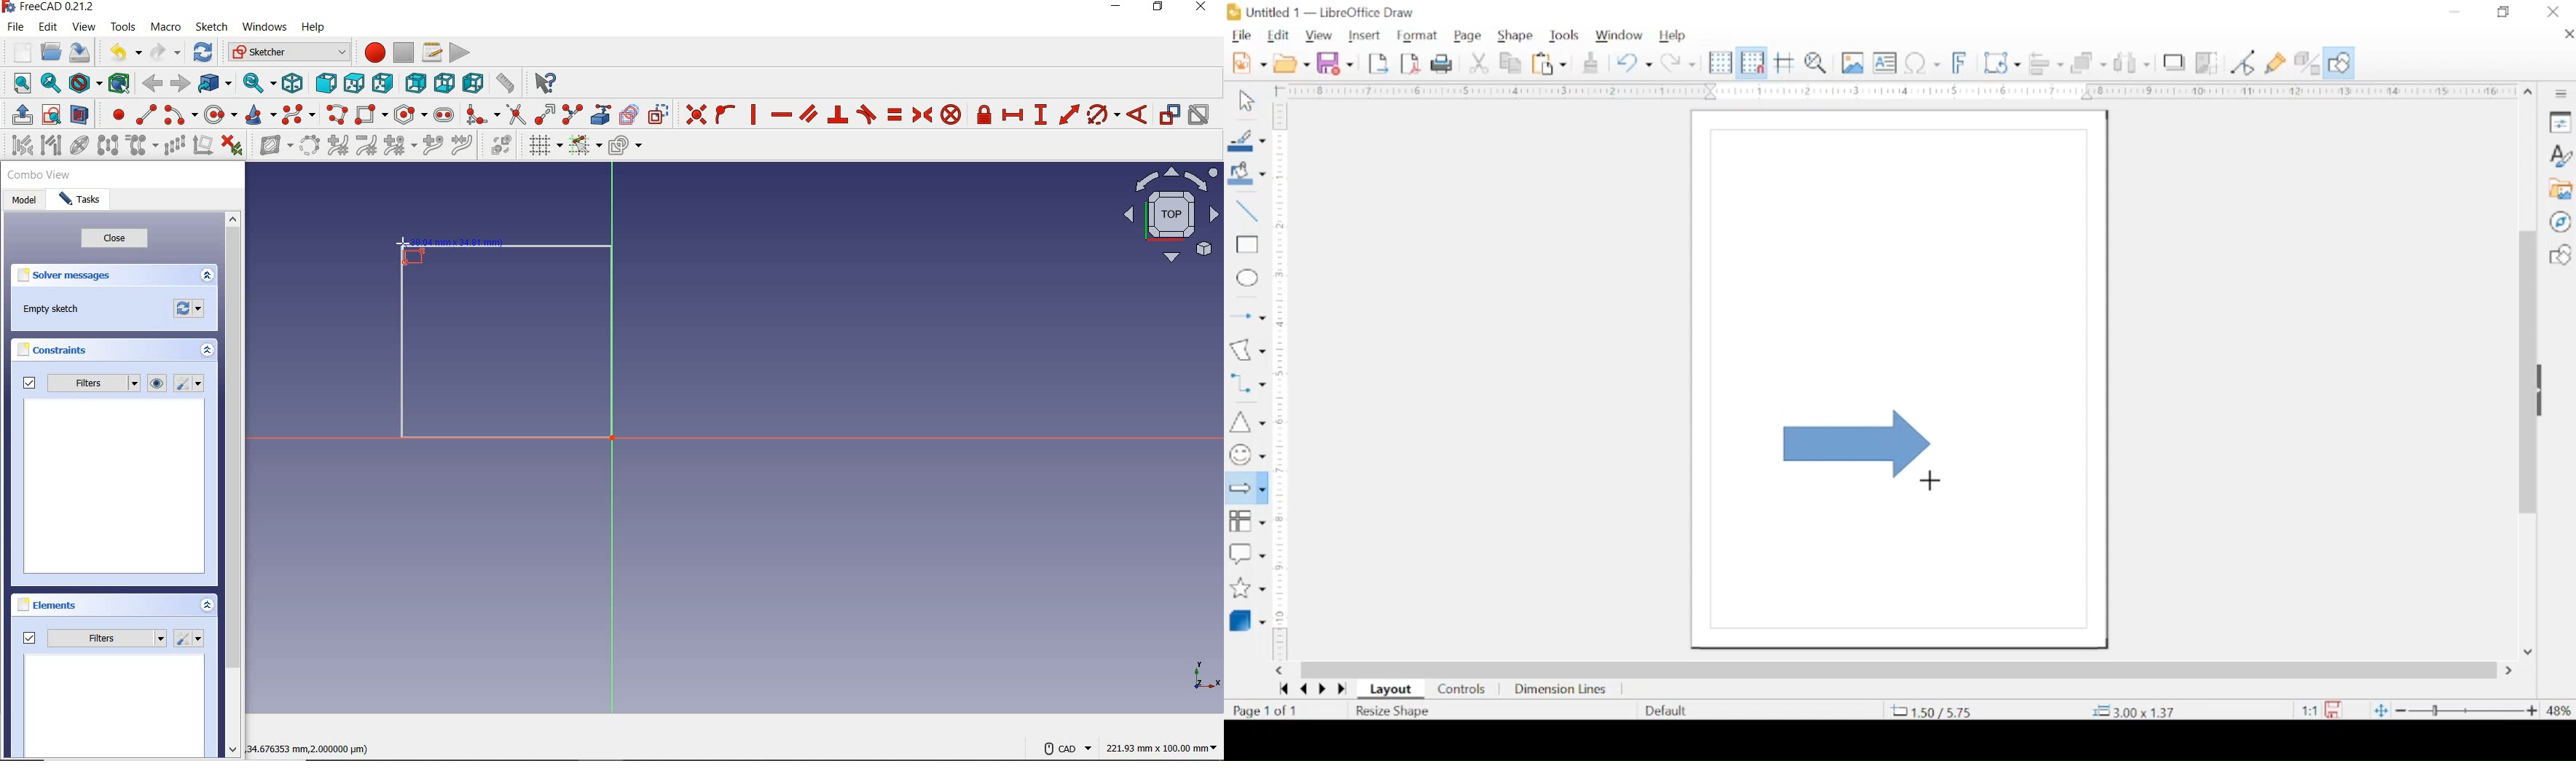 The width and height of the screenshot is (2576, 784). Describe the element at coordinates (179, 114) in the screenshot. I see `create arc` at that location.